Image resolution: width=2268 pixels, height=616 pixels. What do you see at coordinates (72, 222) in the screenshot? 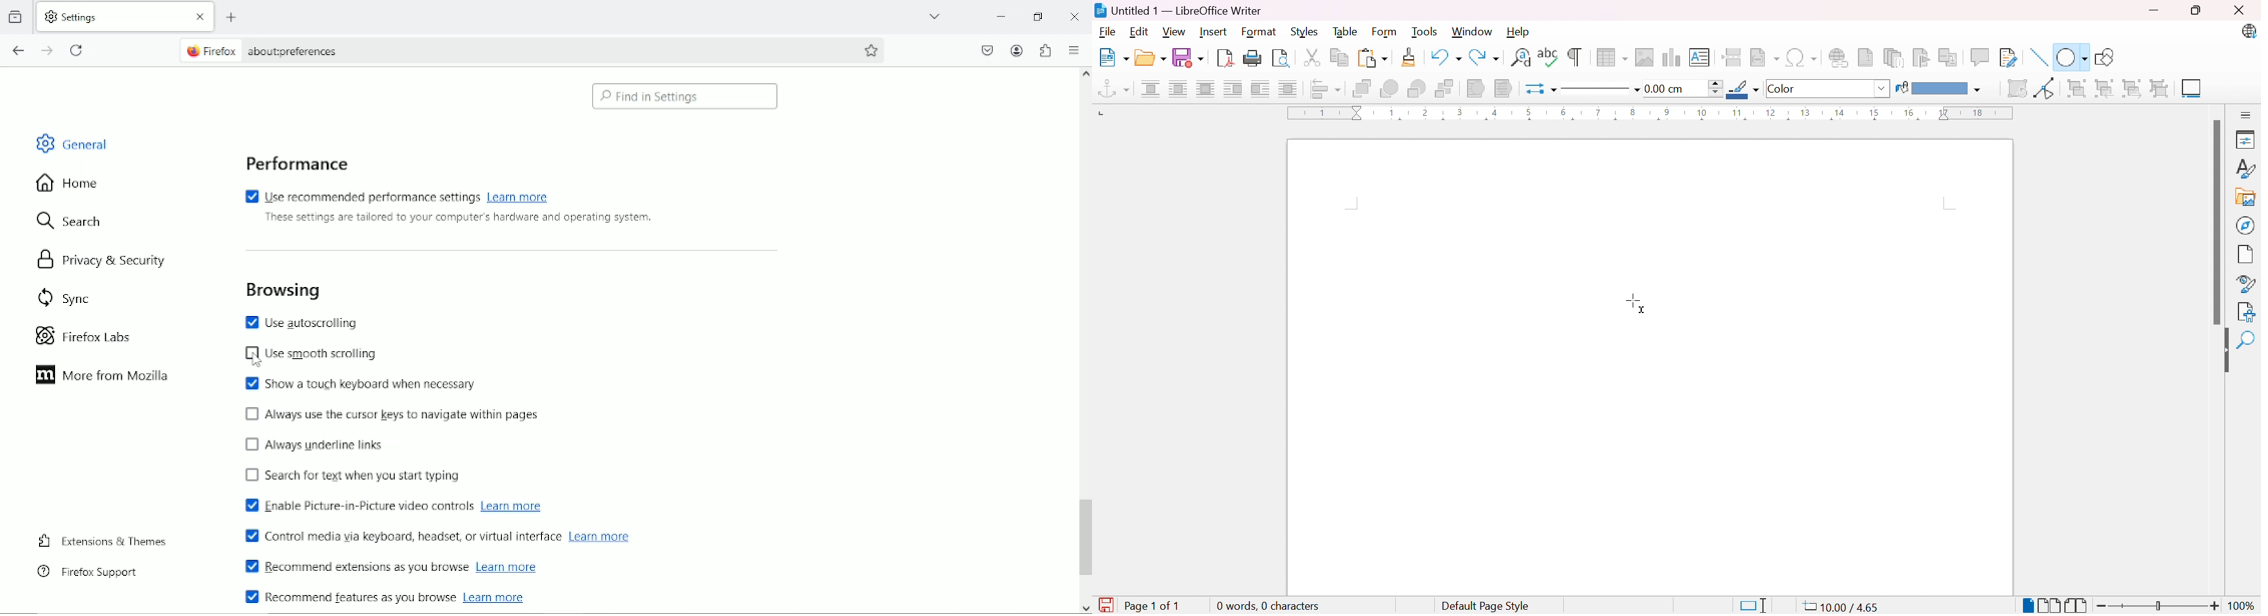
I see `search` at bounding box center [72, 222].